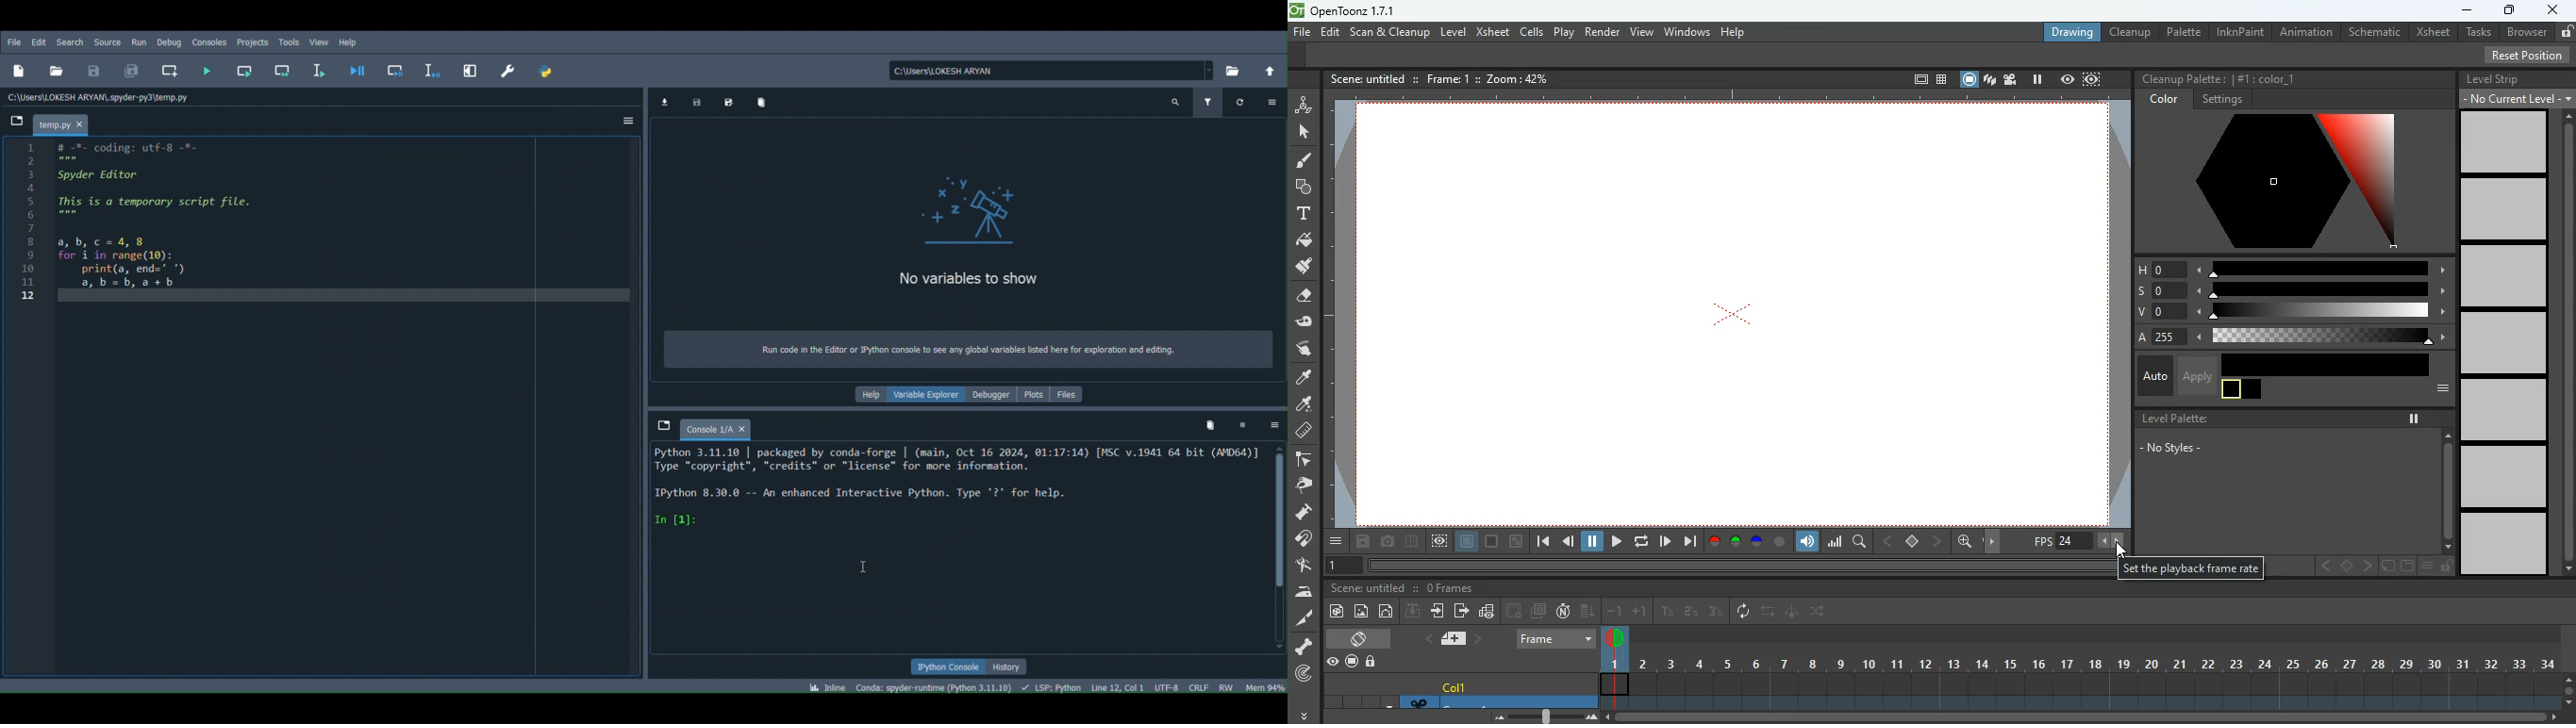 This screenshot has width=2576, height=728. Describe the element at coordinates (1616, 541) in the screenshot. I see `play` at that location.